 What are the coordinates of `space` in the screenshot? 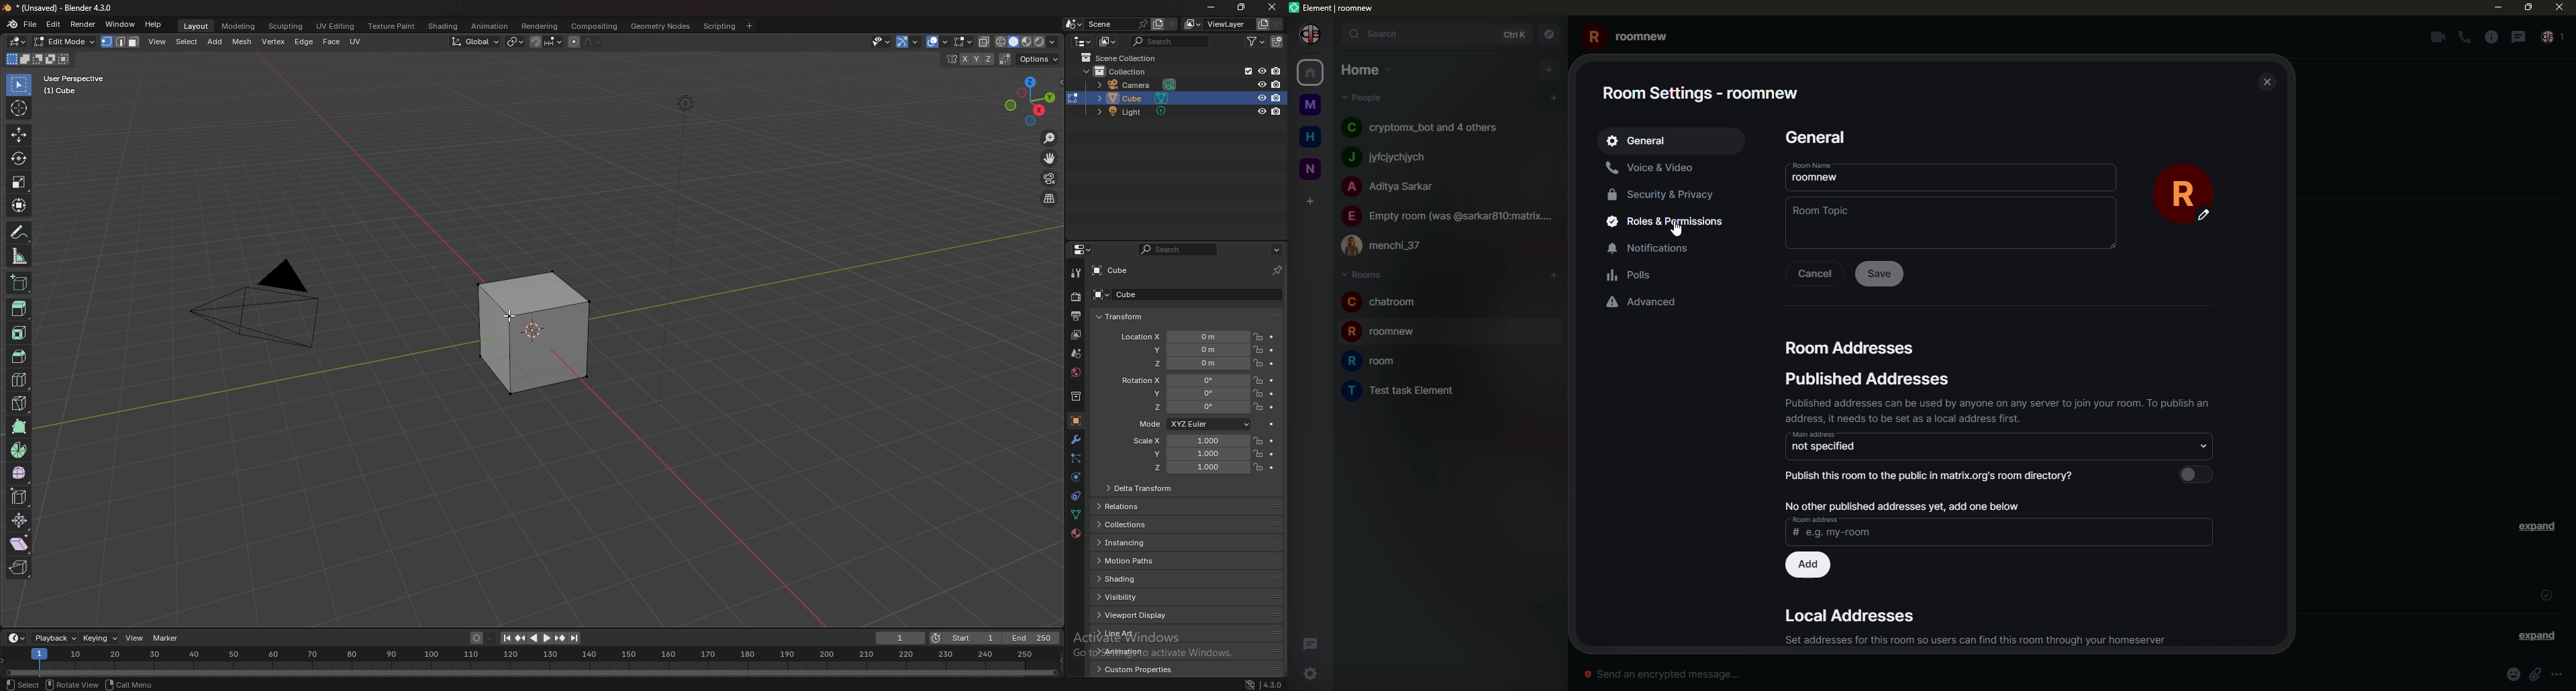 It's located at (1309, 102).